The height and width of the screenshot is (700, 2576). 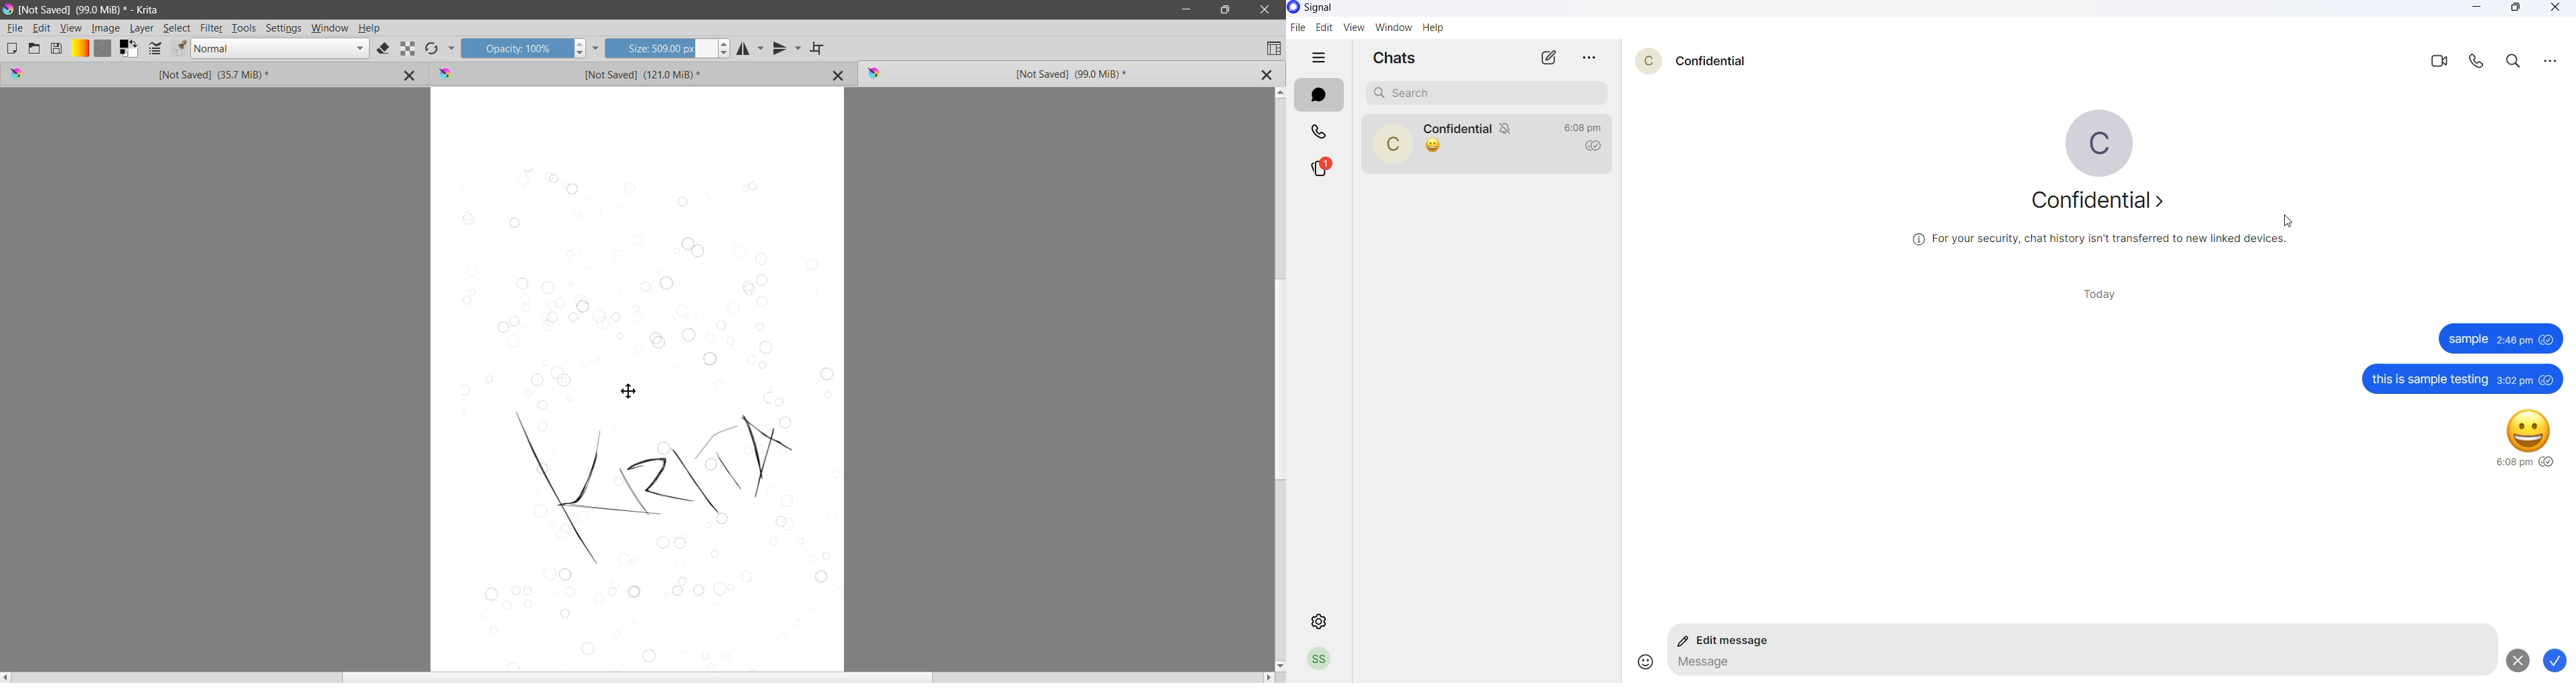 What do you see at coordinates (1274, 48) in the screenshot?
I see `Choose Workspace` at bounding box center [1274, 48].